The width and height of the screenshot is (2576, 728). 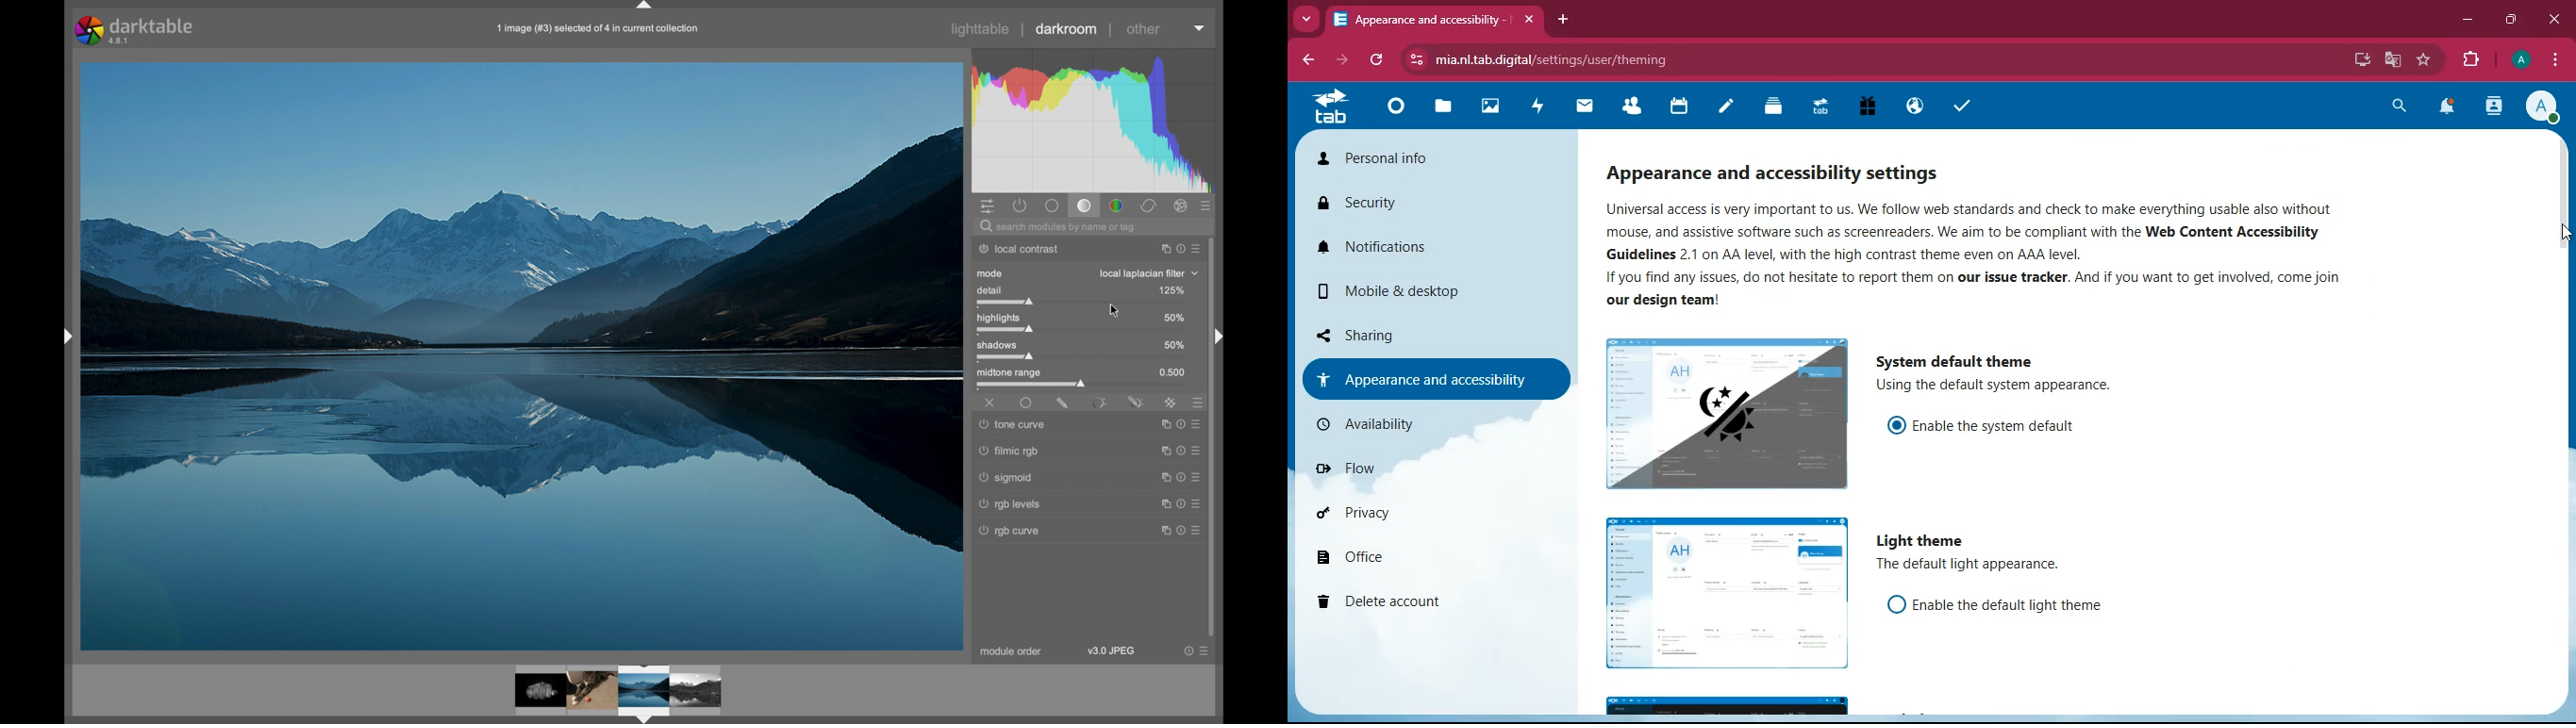 What do you see at coordinates (2426, 60) in the screenshot?
I see `favourite` at bounding box center [2426, 60].